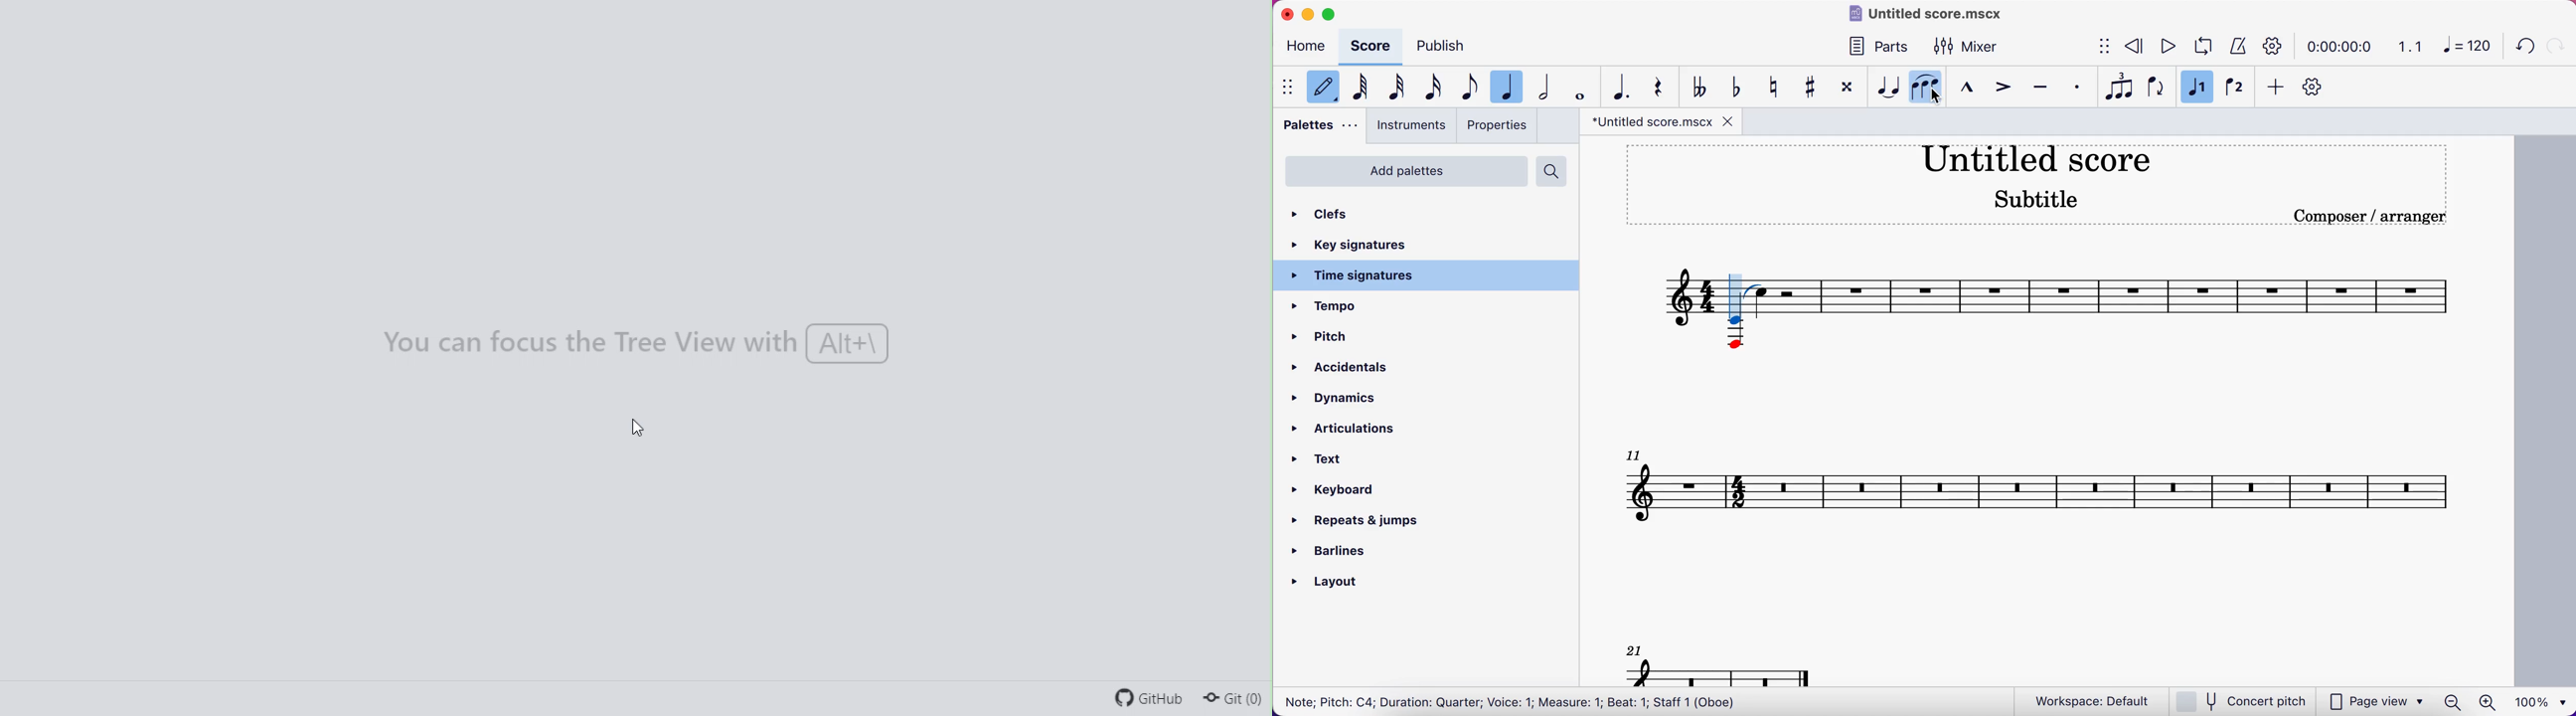 This screenshot has height=728, width=2576. What do you see at coordinates (2324, 90) in the screenshot?
I see `customization toolbar` at bounding box center [2324, 90].